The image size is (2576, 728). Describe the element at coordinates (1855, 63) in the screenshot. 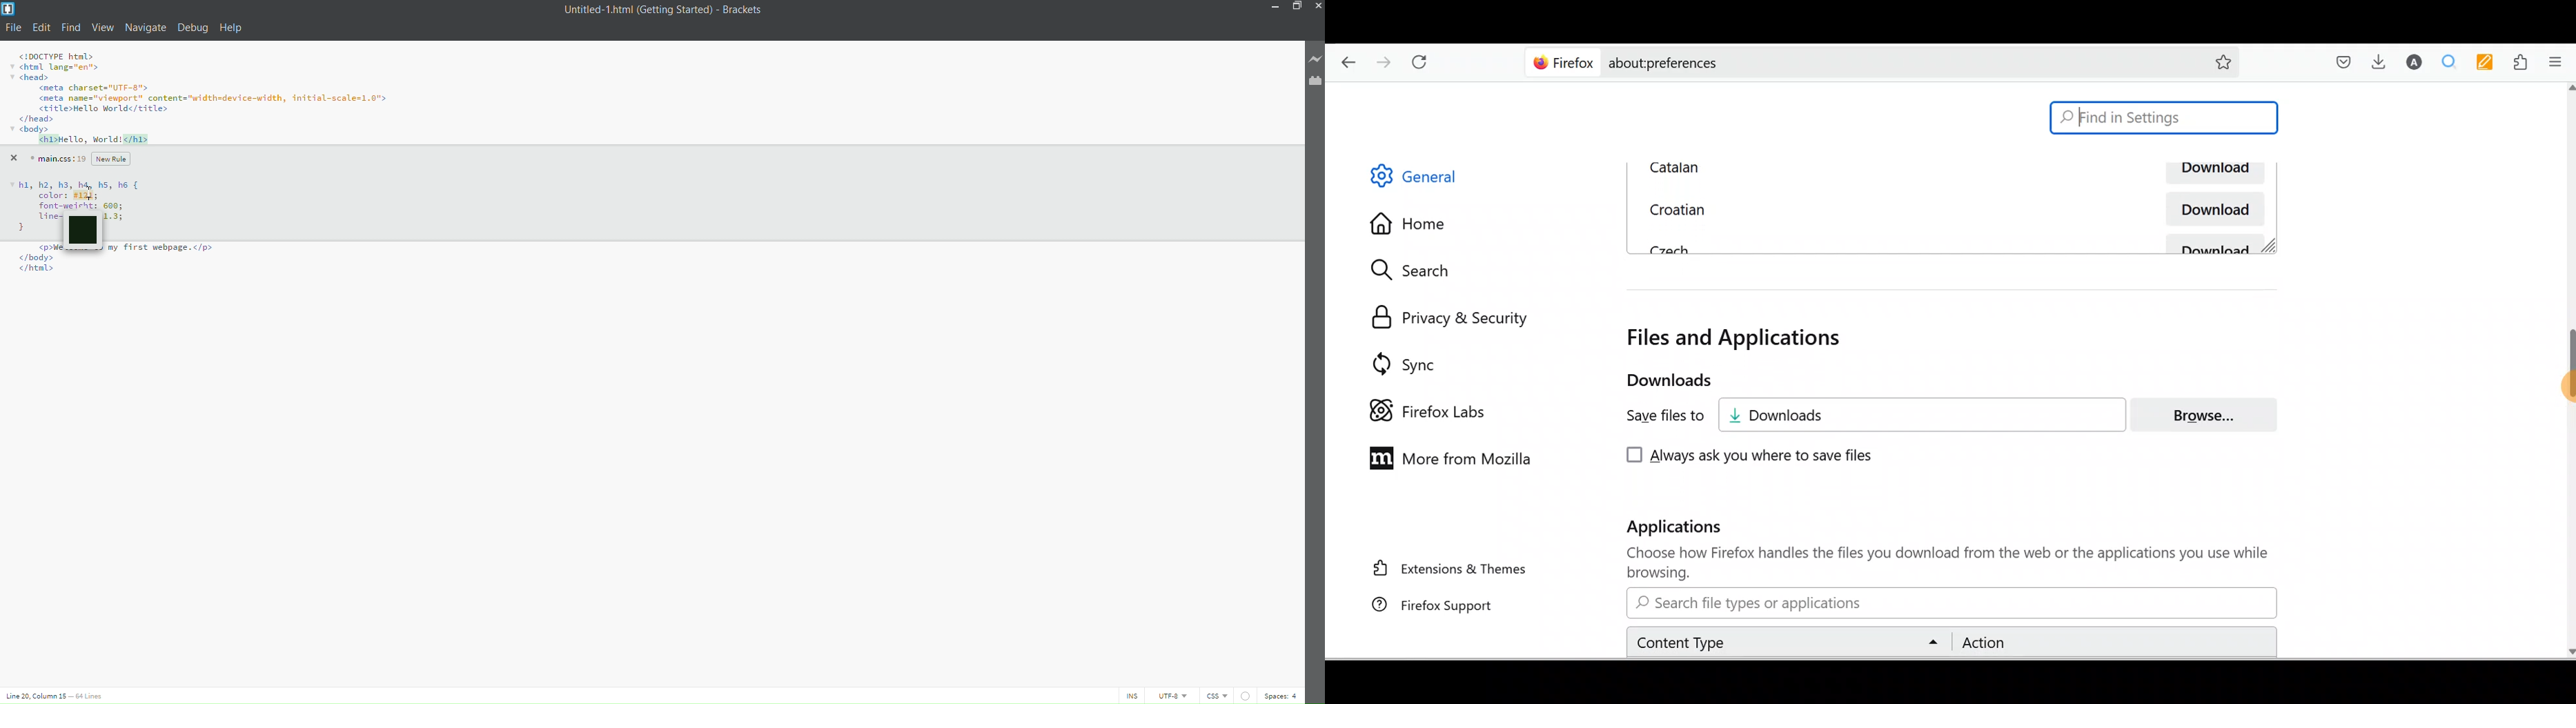

I see `Search bar` at that location.